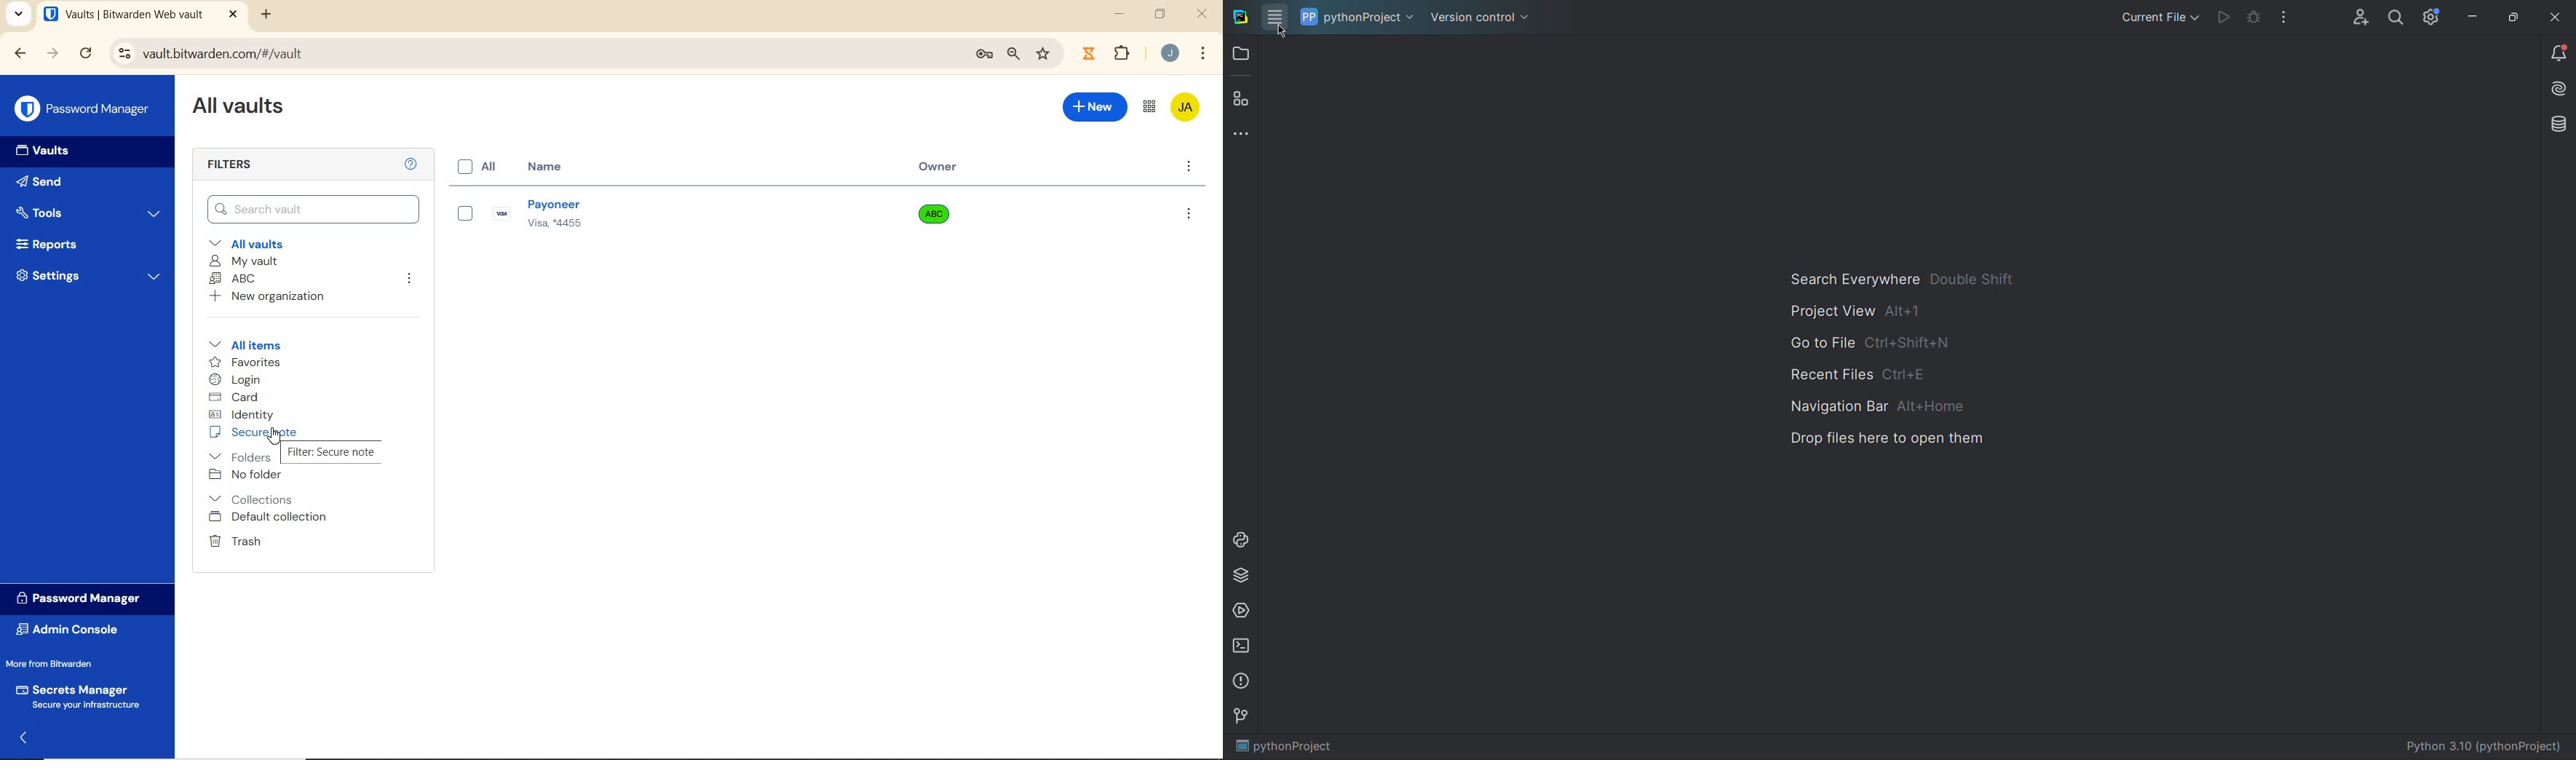  What do you see at coordinates (2511, 18) in the screenshot?
I see `Maximize` at bounding box center [2511, 18].